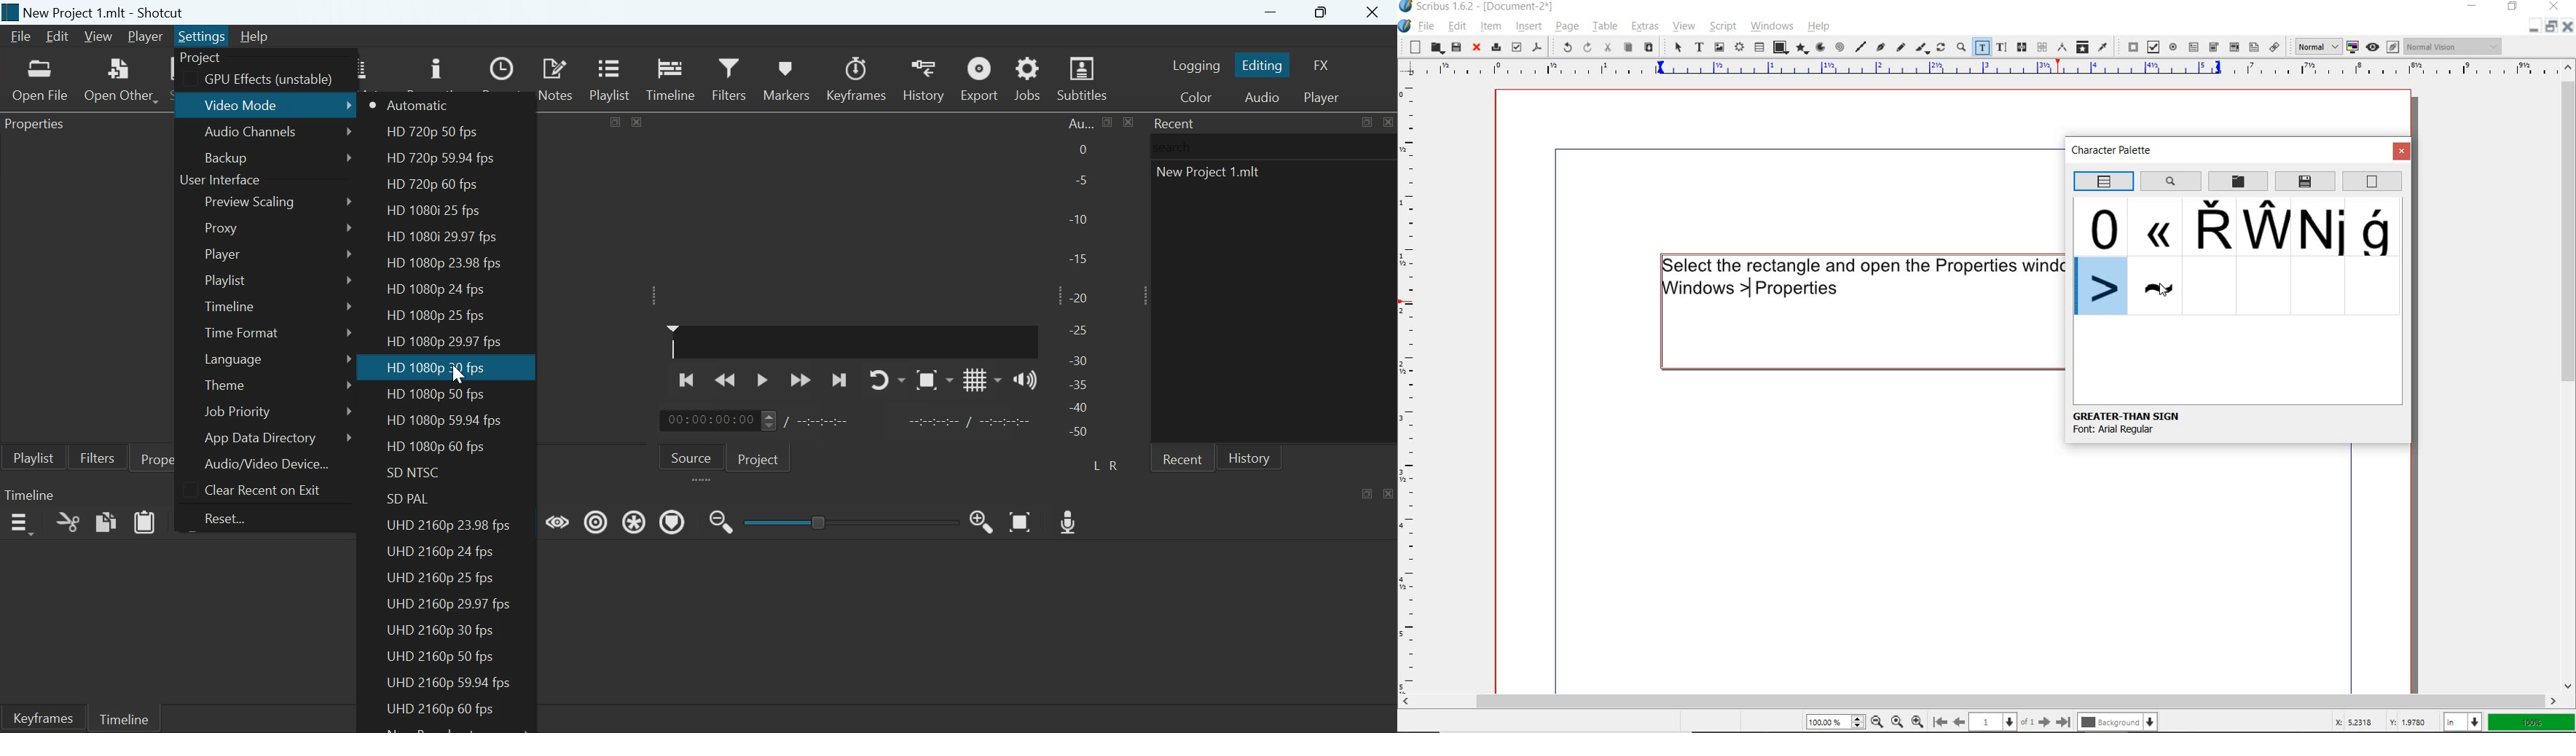 This screenshot has height=756, width=2576. I want to click on Markers, so click(785, 78).